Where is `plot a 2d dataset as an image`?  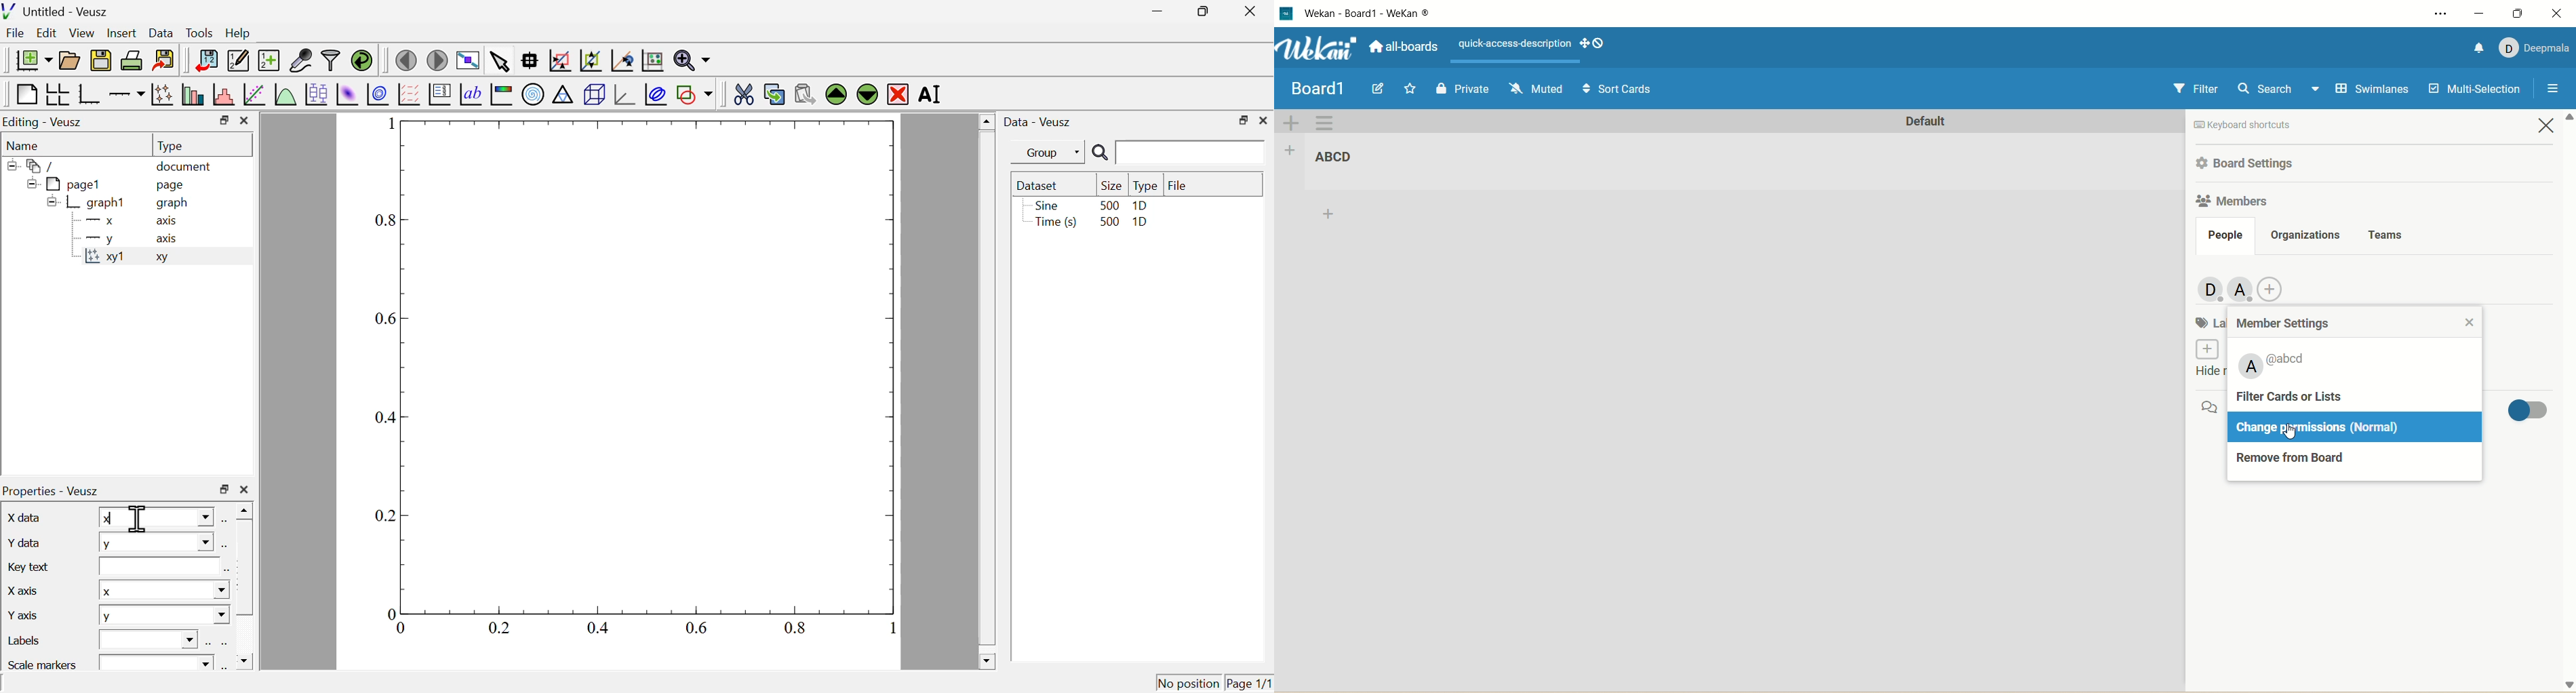
plot a 2d dataset as an image is located at coordinates (348, 94).